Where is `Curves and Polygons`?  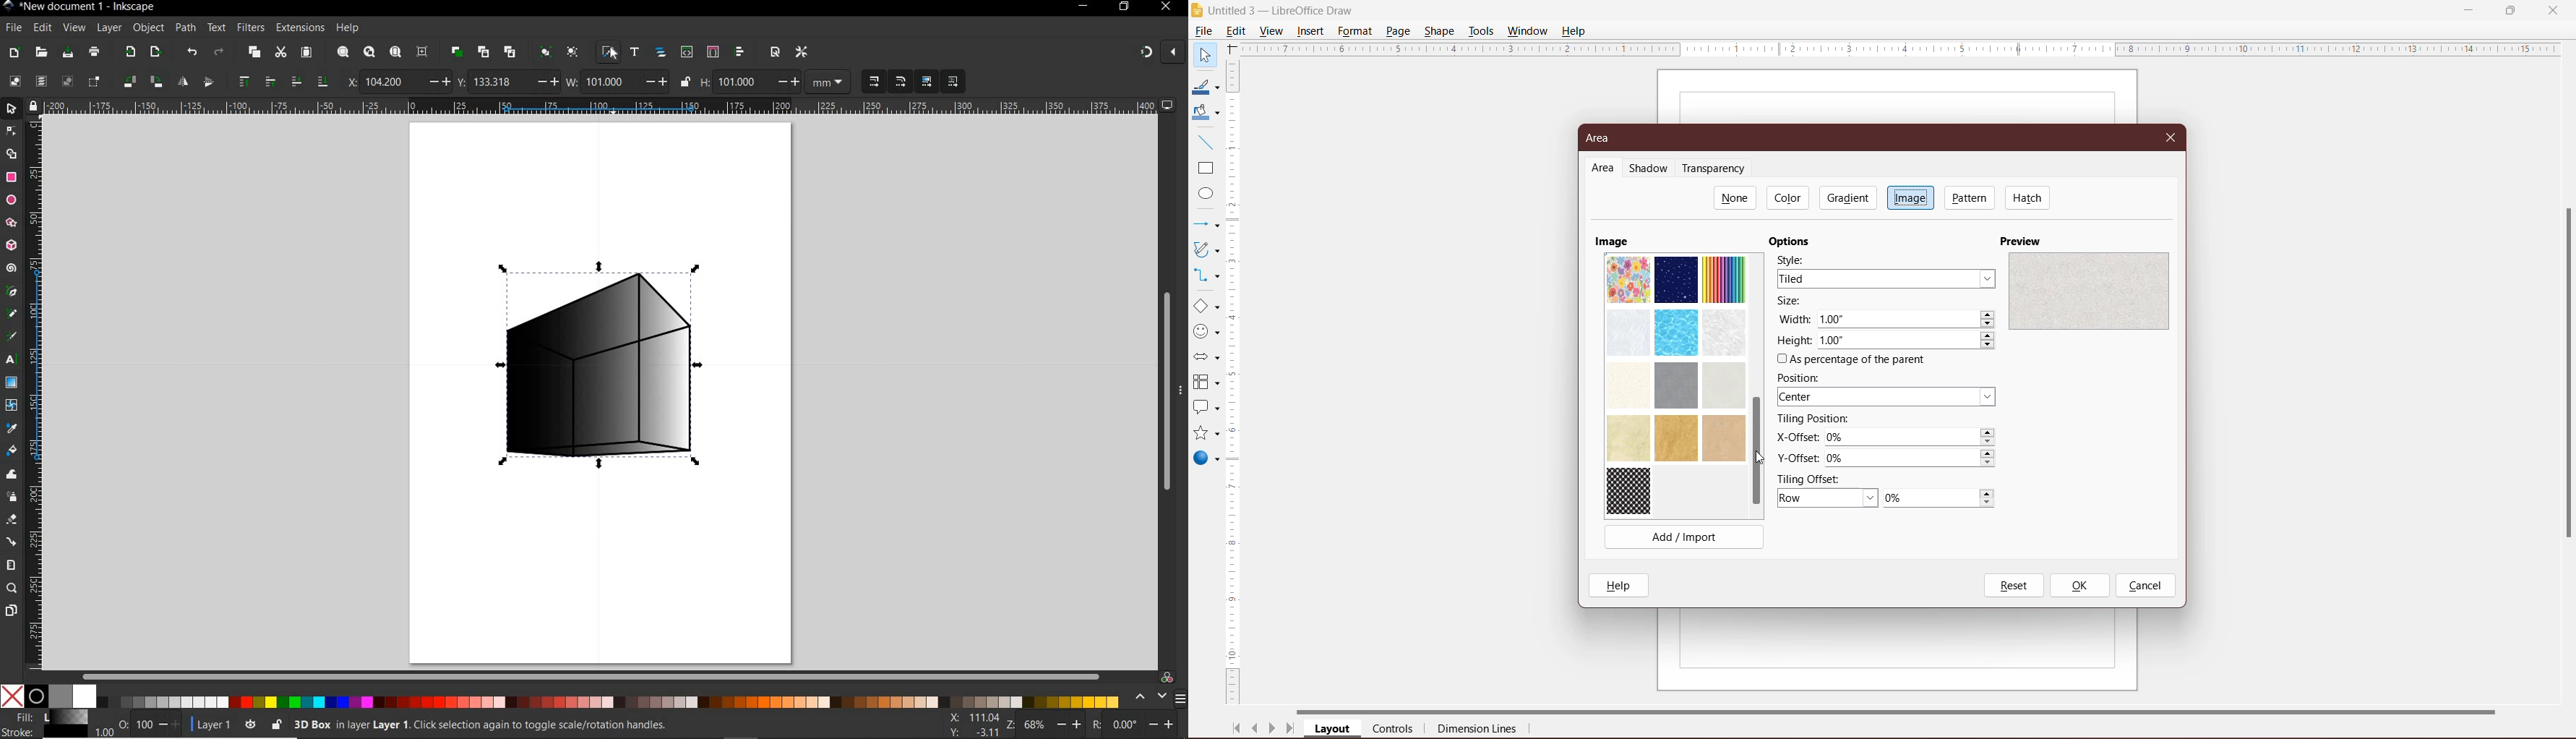 Curves and Polygons is located at coordinates (1205, 249).